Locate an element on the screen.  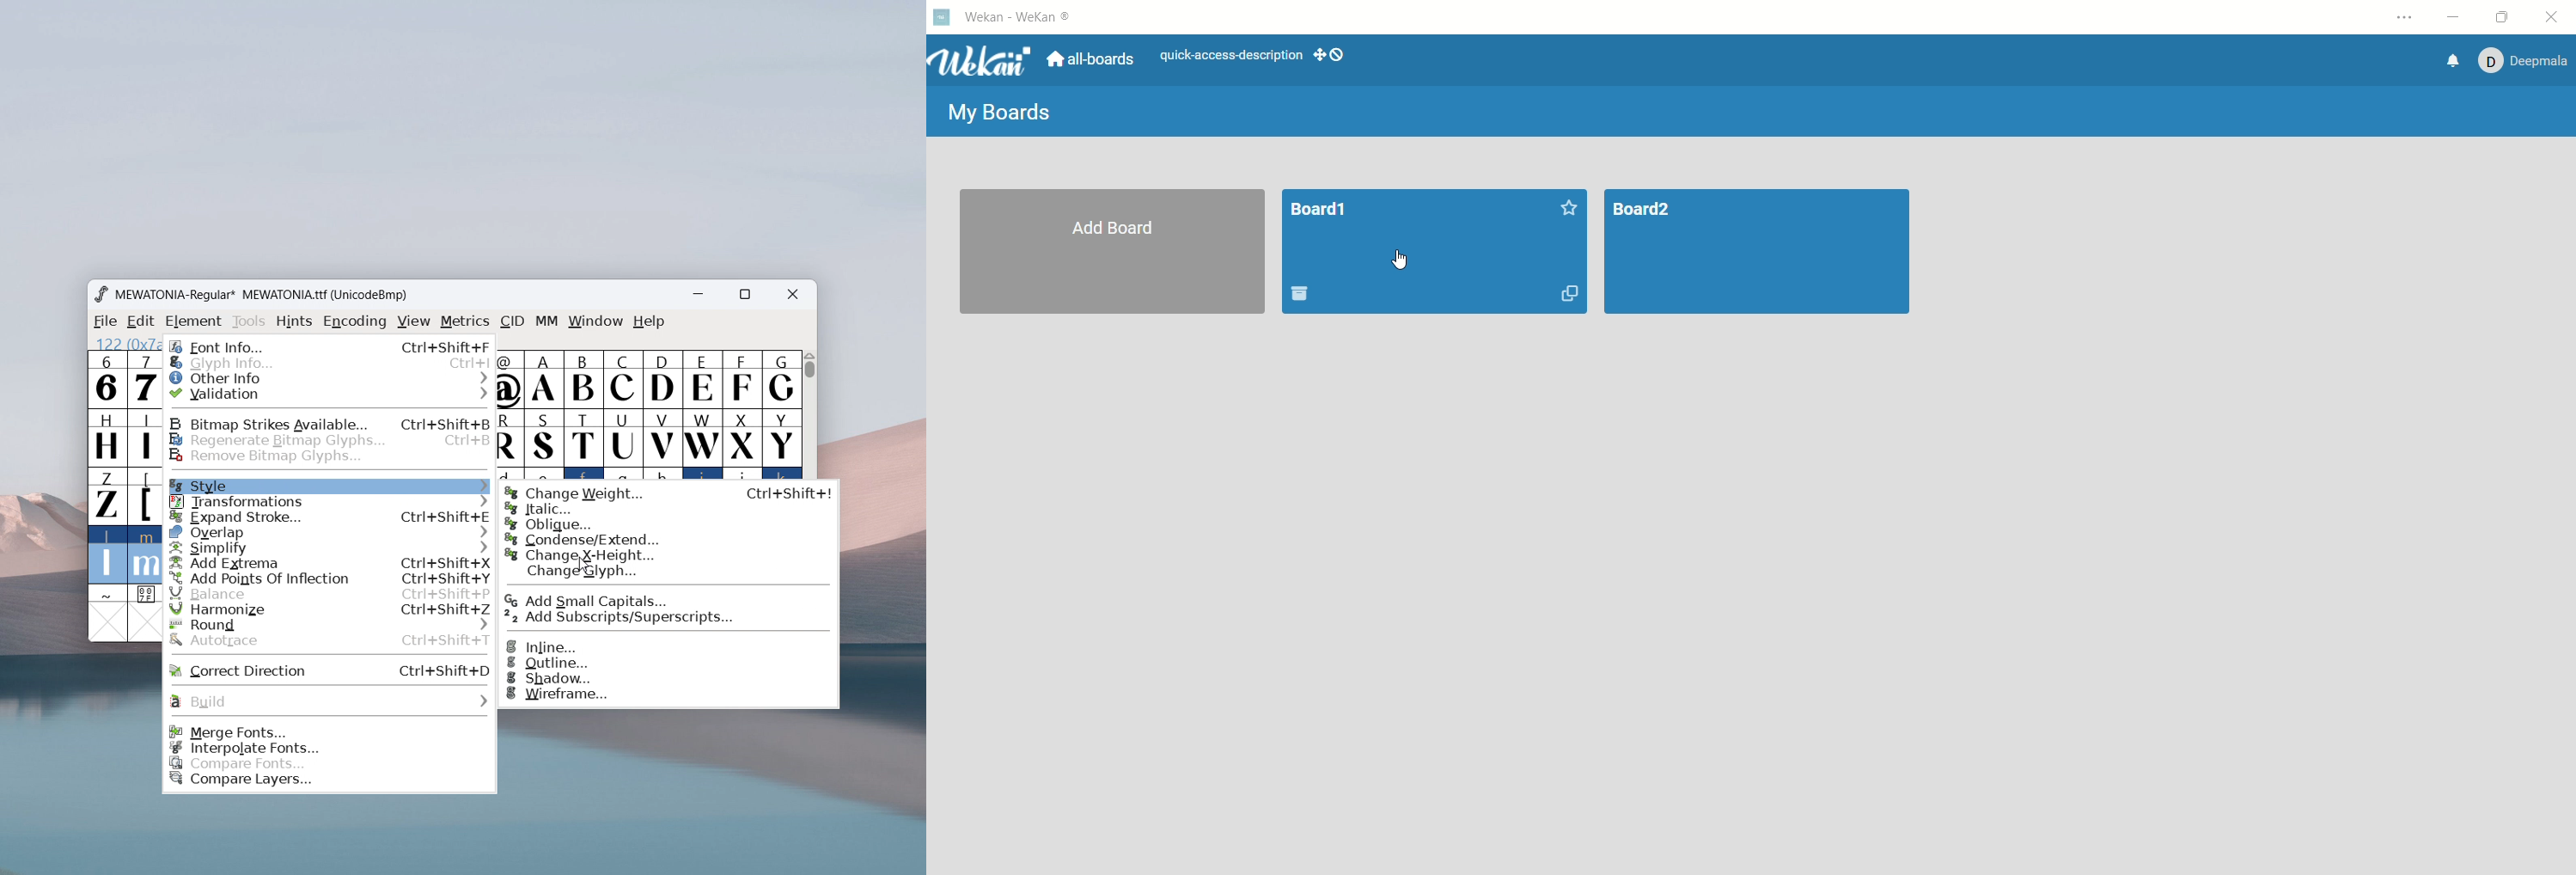
expand stroke is located at coordinates (330, 518).